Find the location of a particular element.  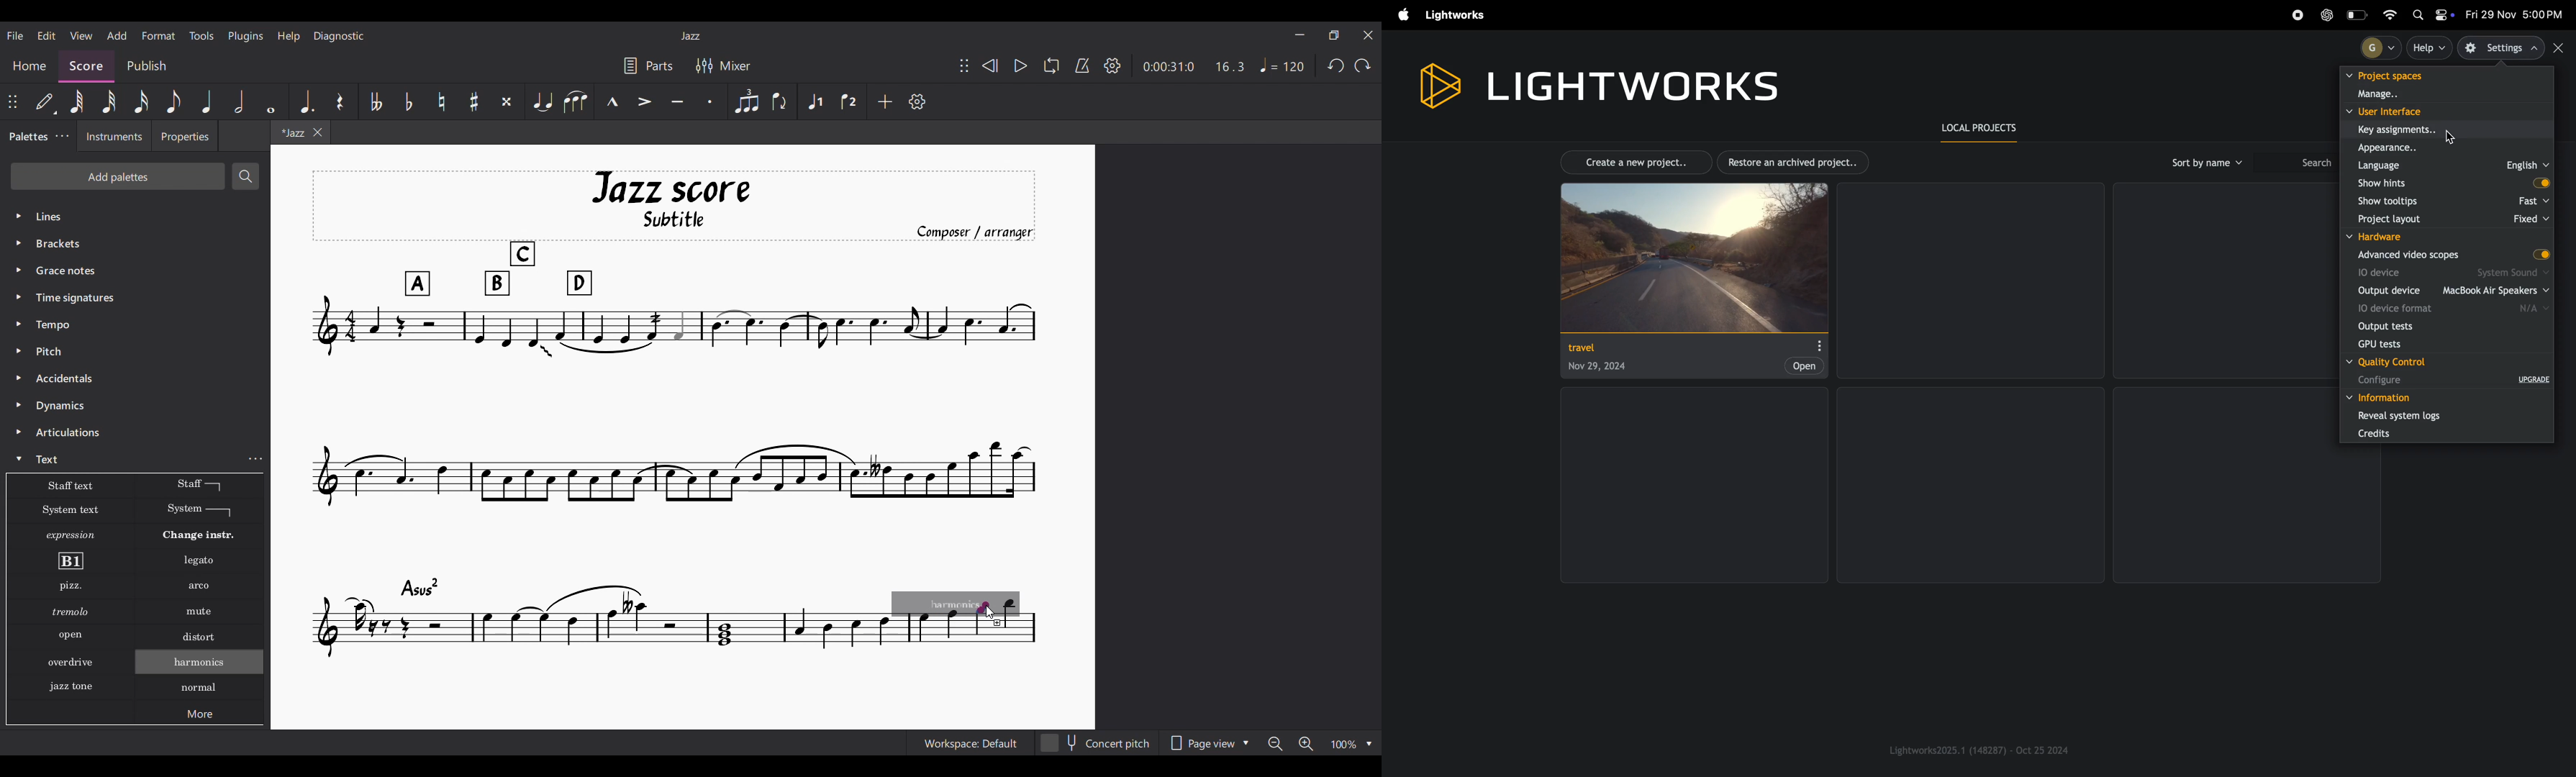

io device is located at coordinates (2448, 274).